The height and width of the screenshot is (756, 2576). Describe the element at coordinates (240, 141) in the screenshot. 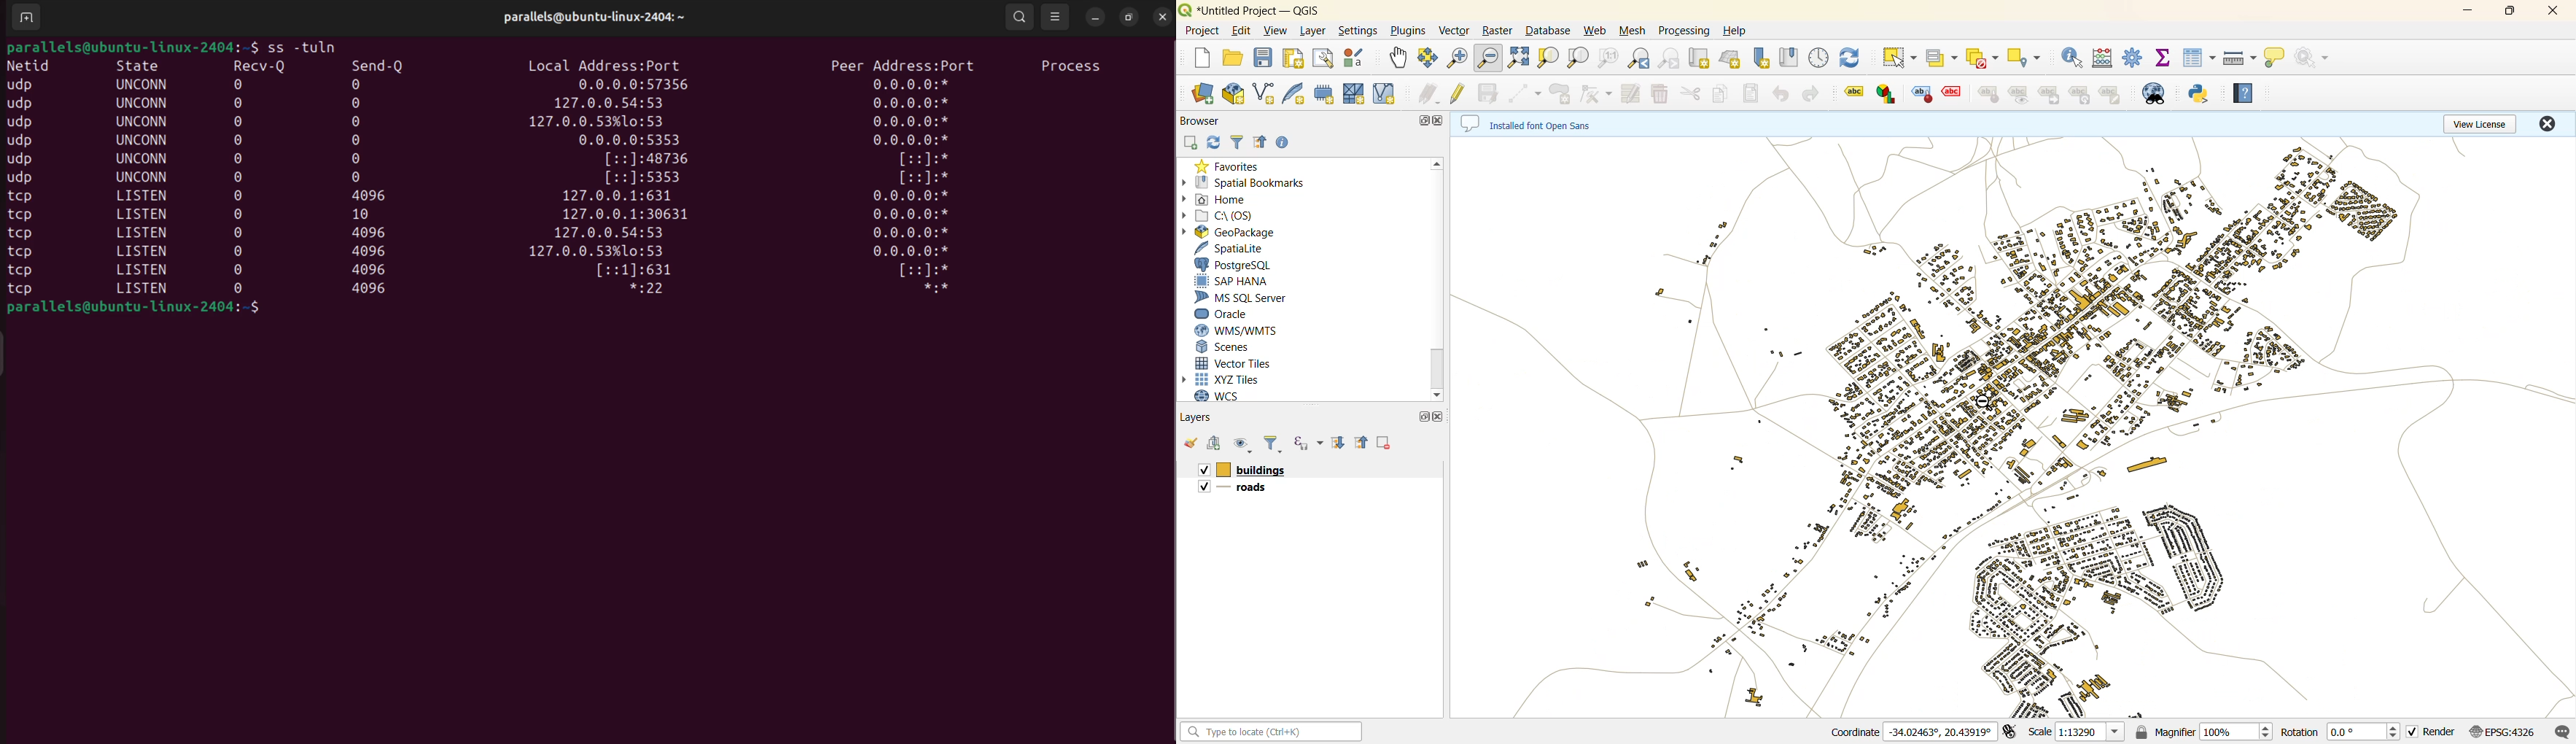

I see `0` at that location.